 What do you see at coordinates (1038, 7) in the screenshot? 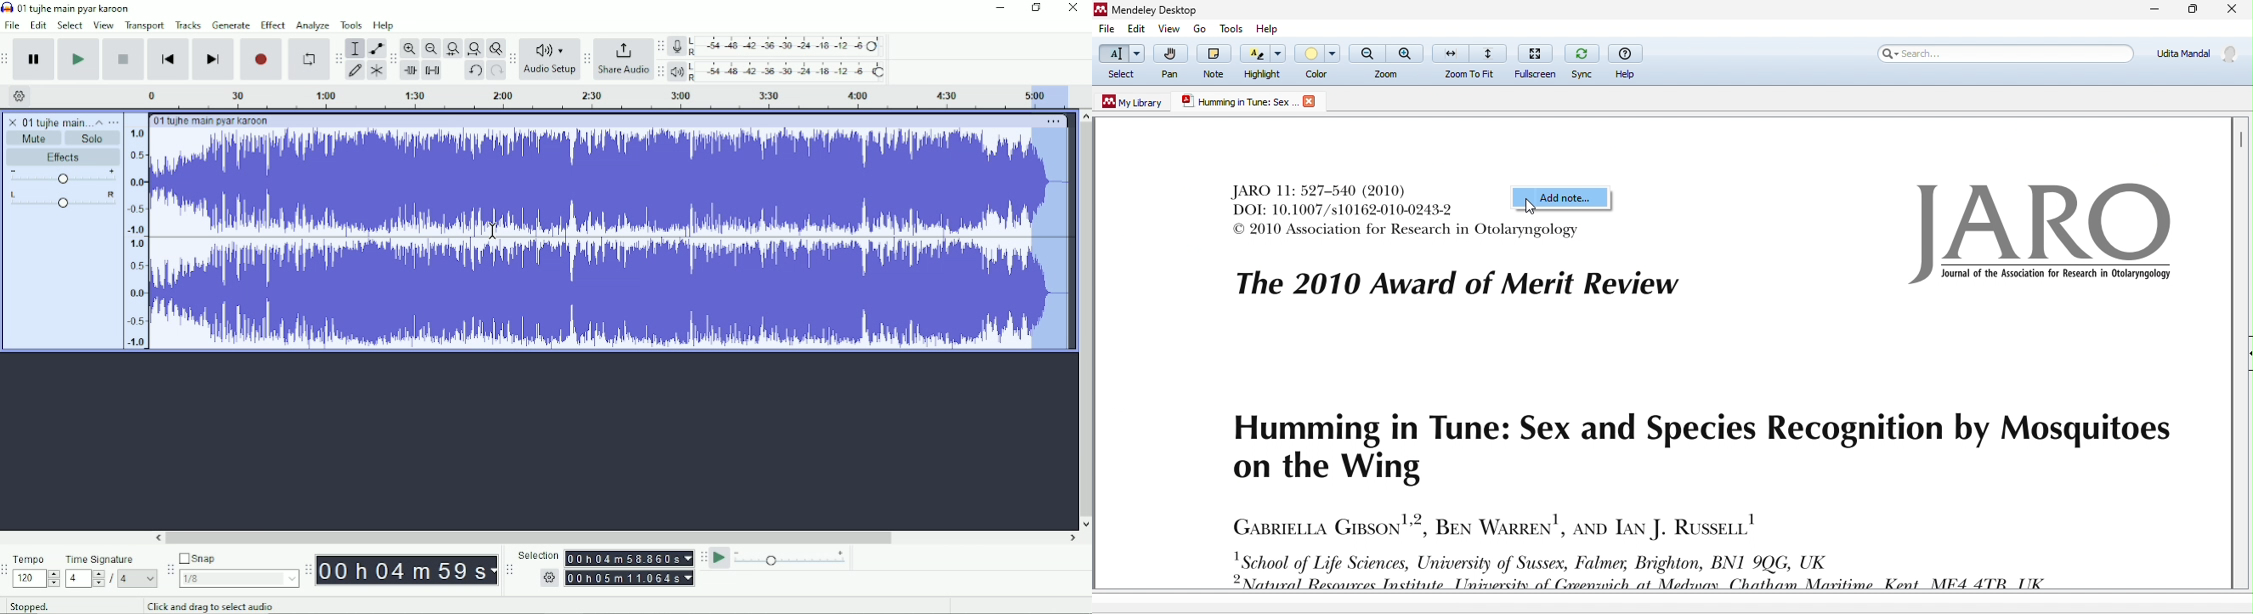
I see `Restore down` at bounding box center [1038, 7].